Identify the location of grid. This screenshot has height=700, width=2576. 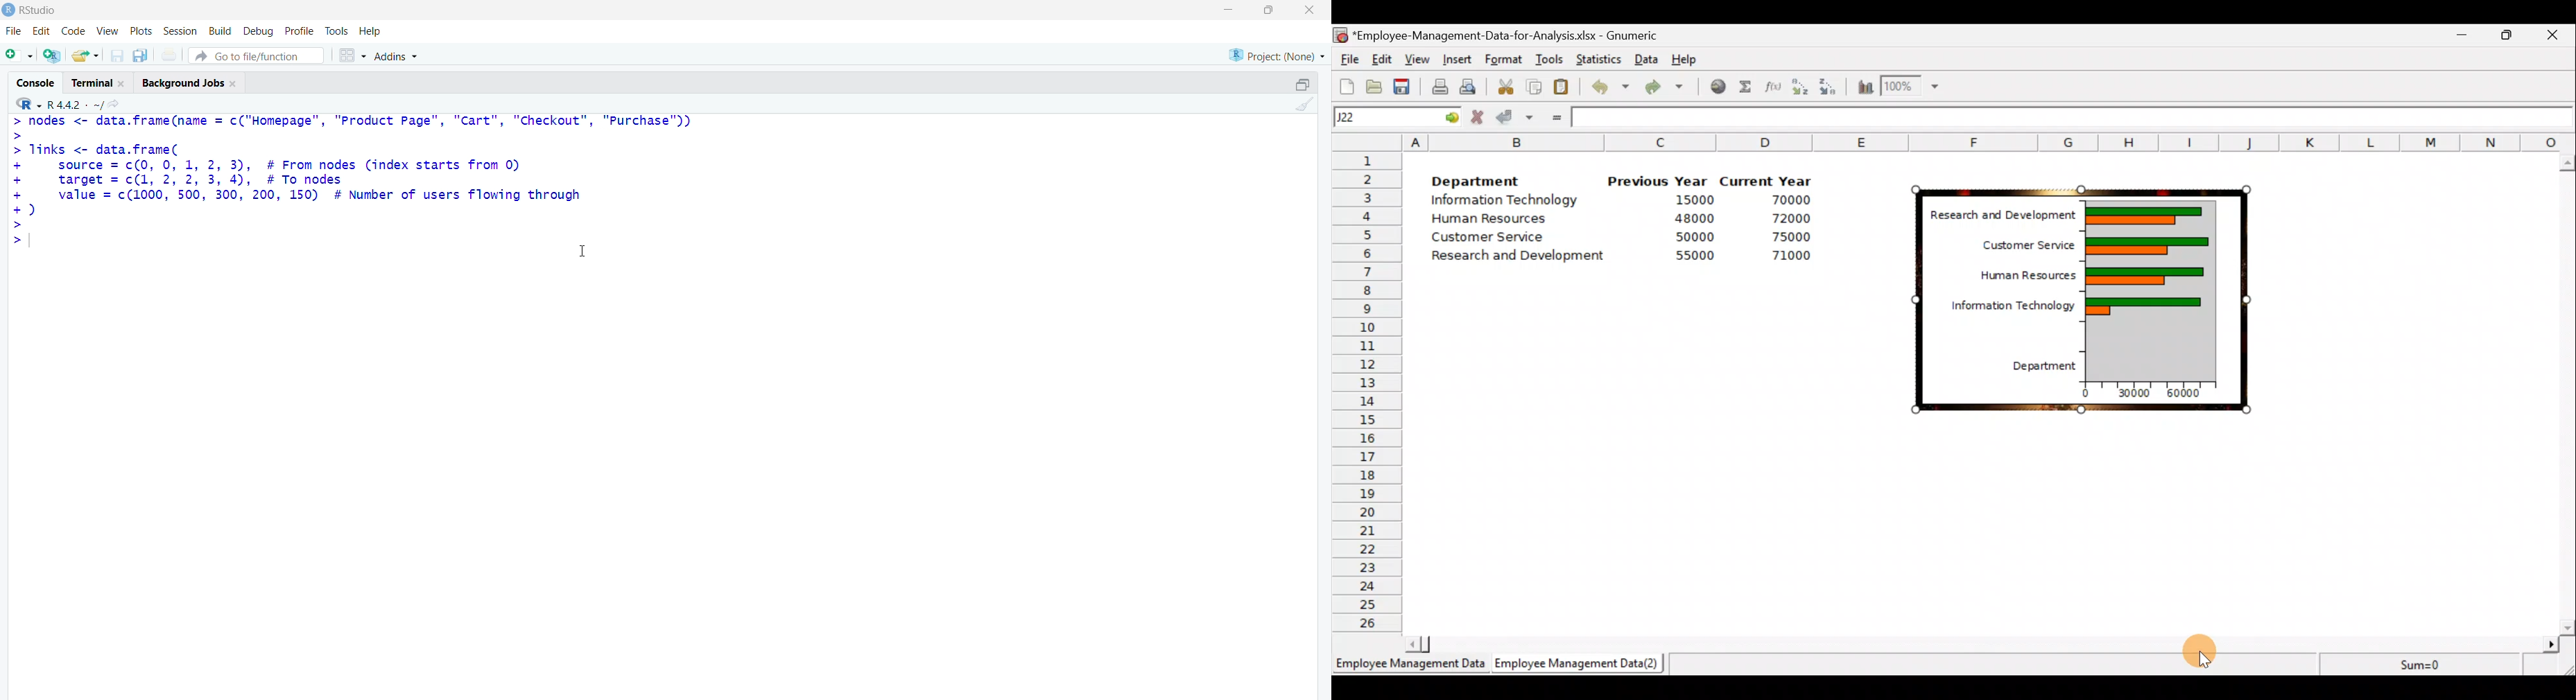
(349, 56).